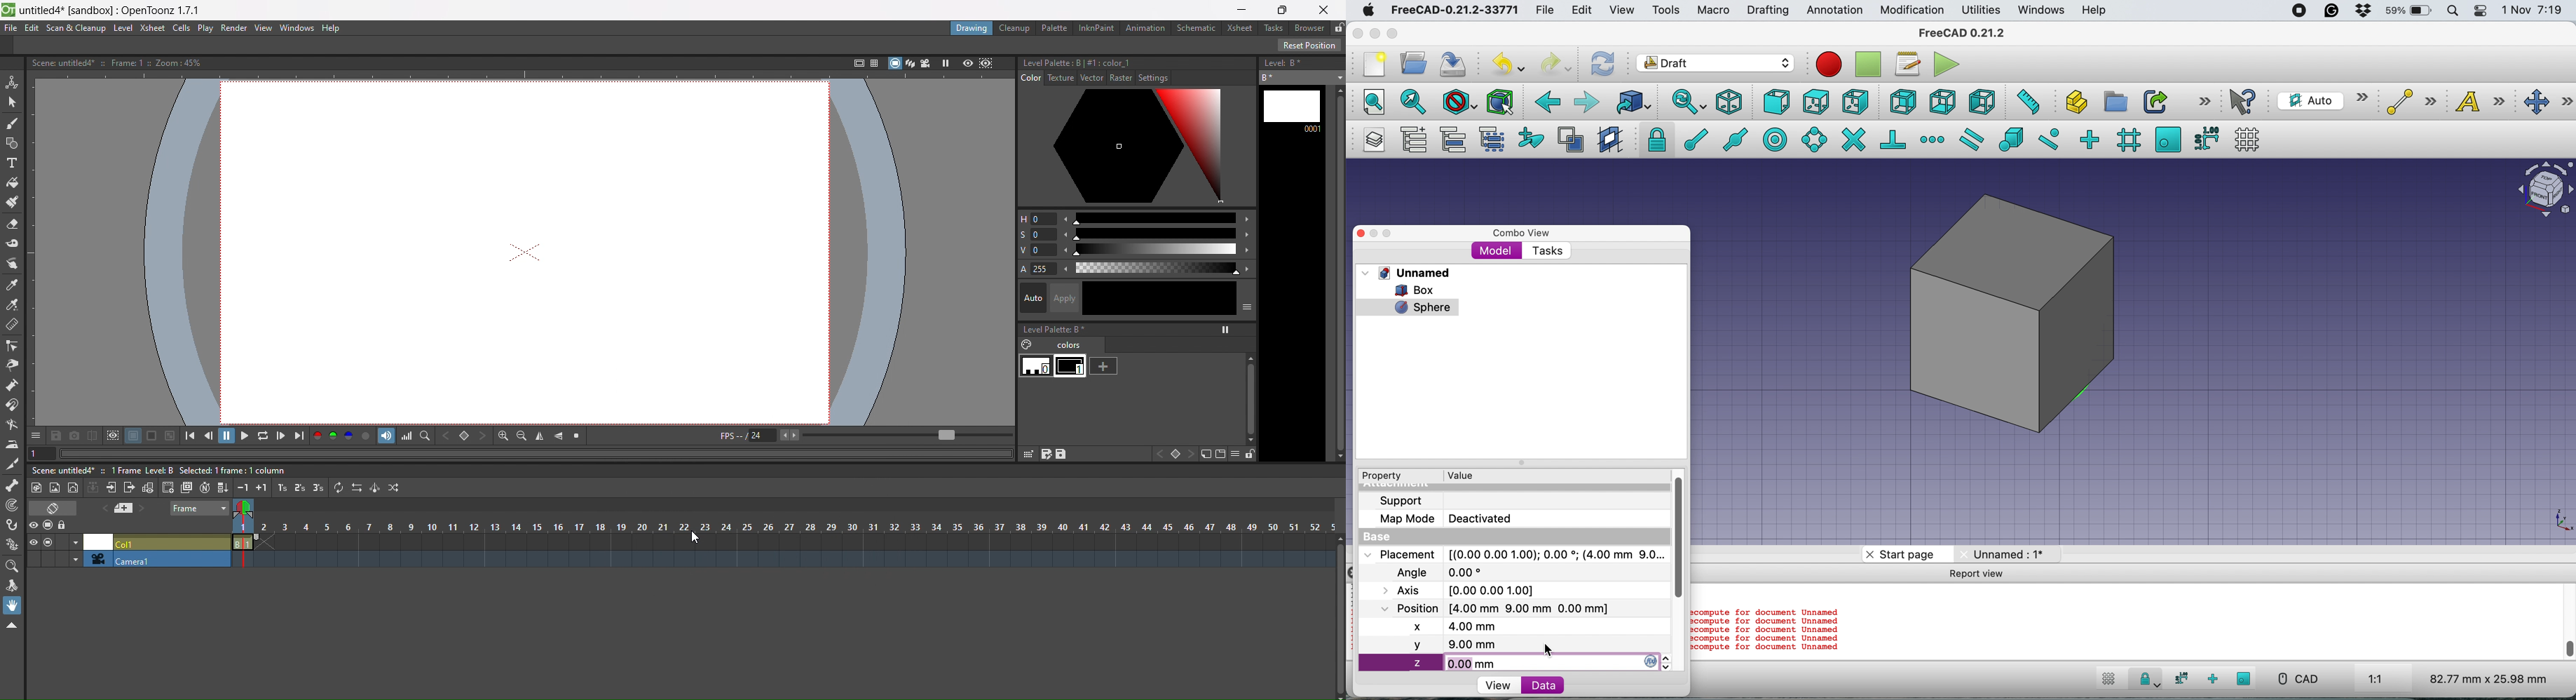  Describe the element at coordinates (2089, 139) in the screenshot. I see `snap ortho` at that location.